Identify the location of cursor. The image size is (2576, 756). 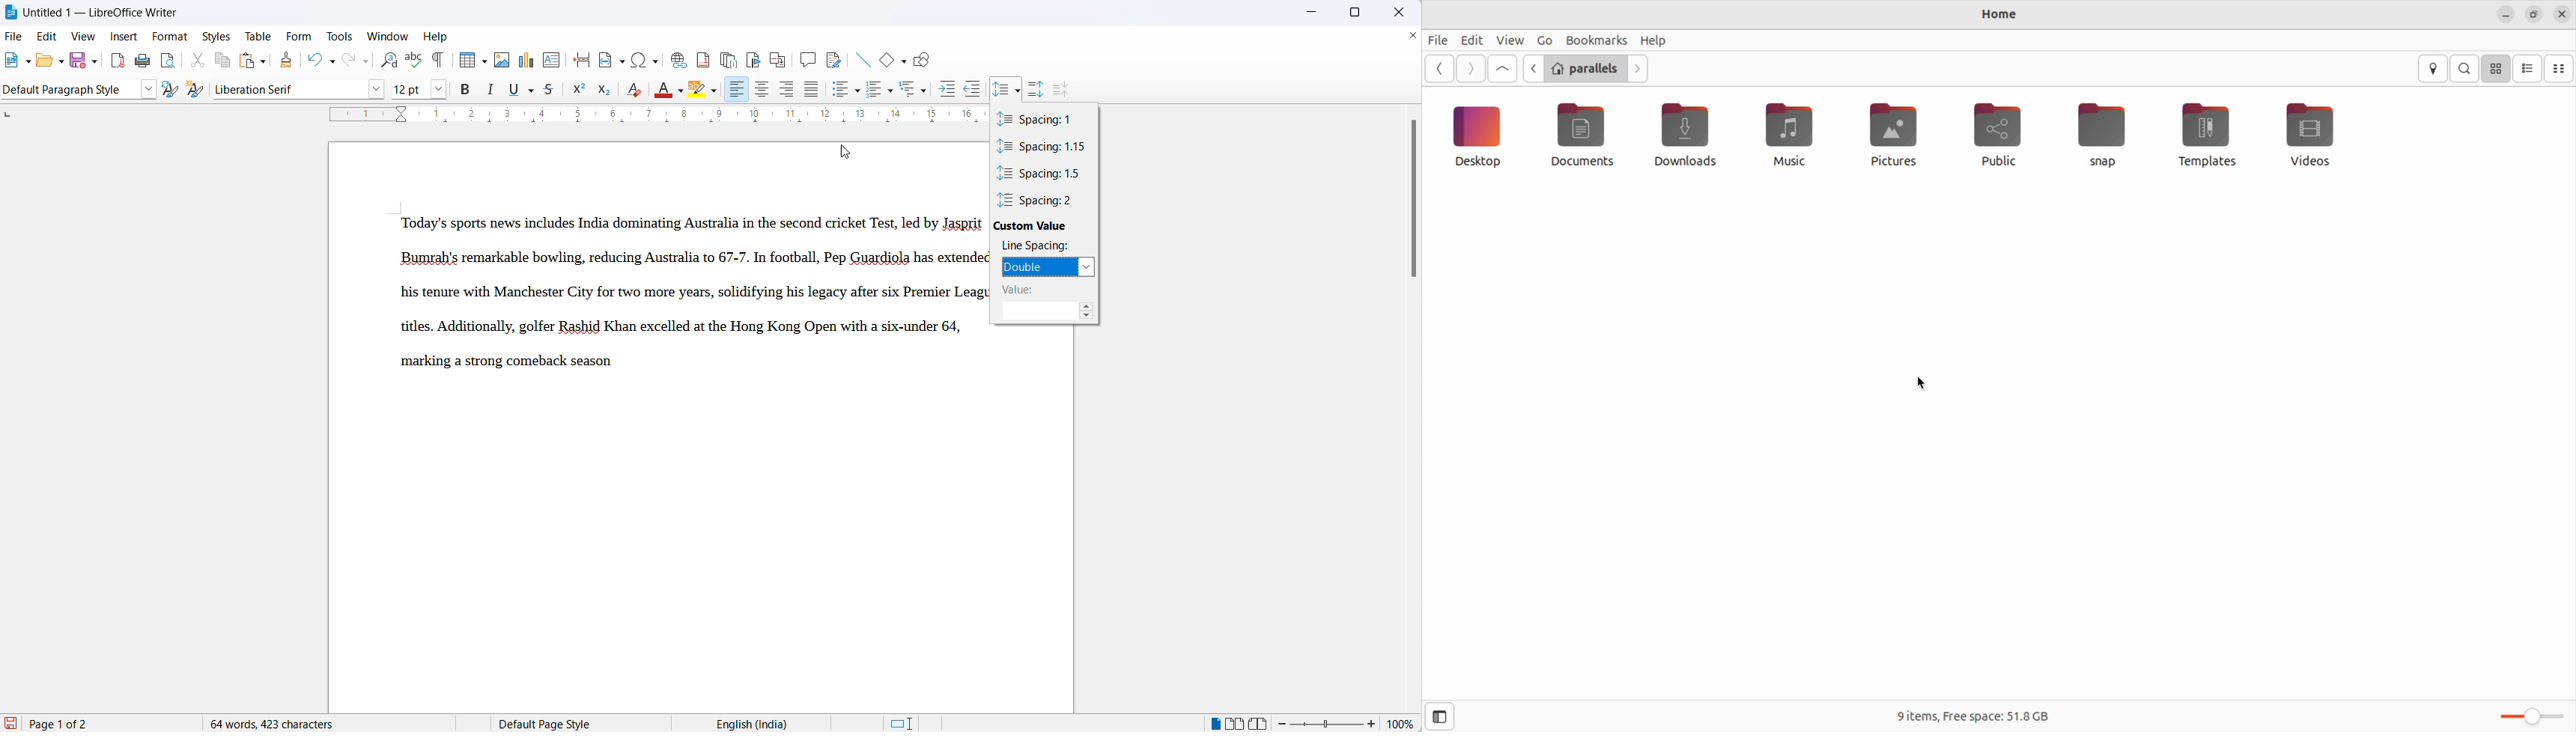
(1019, 84).